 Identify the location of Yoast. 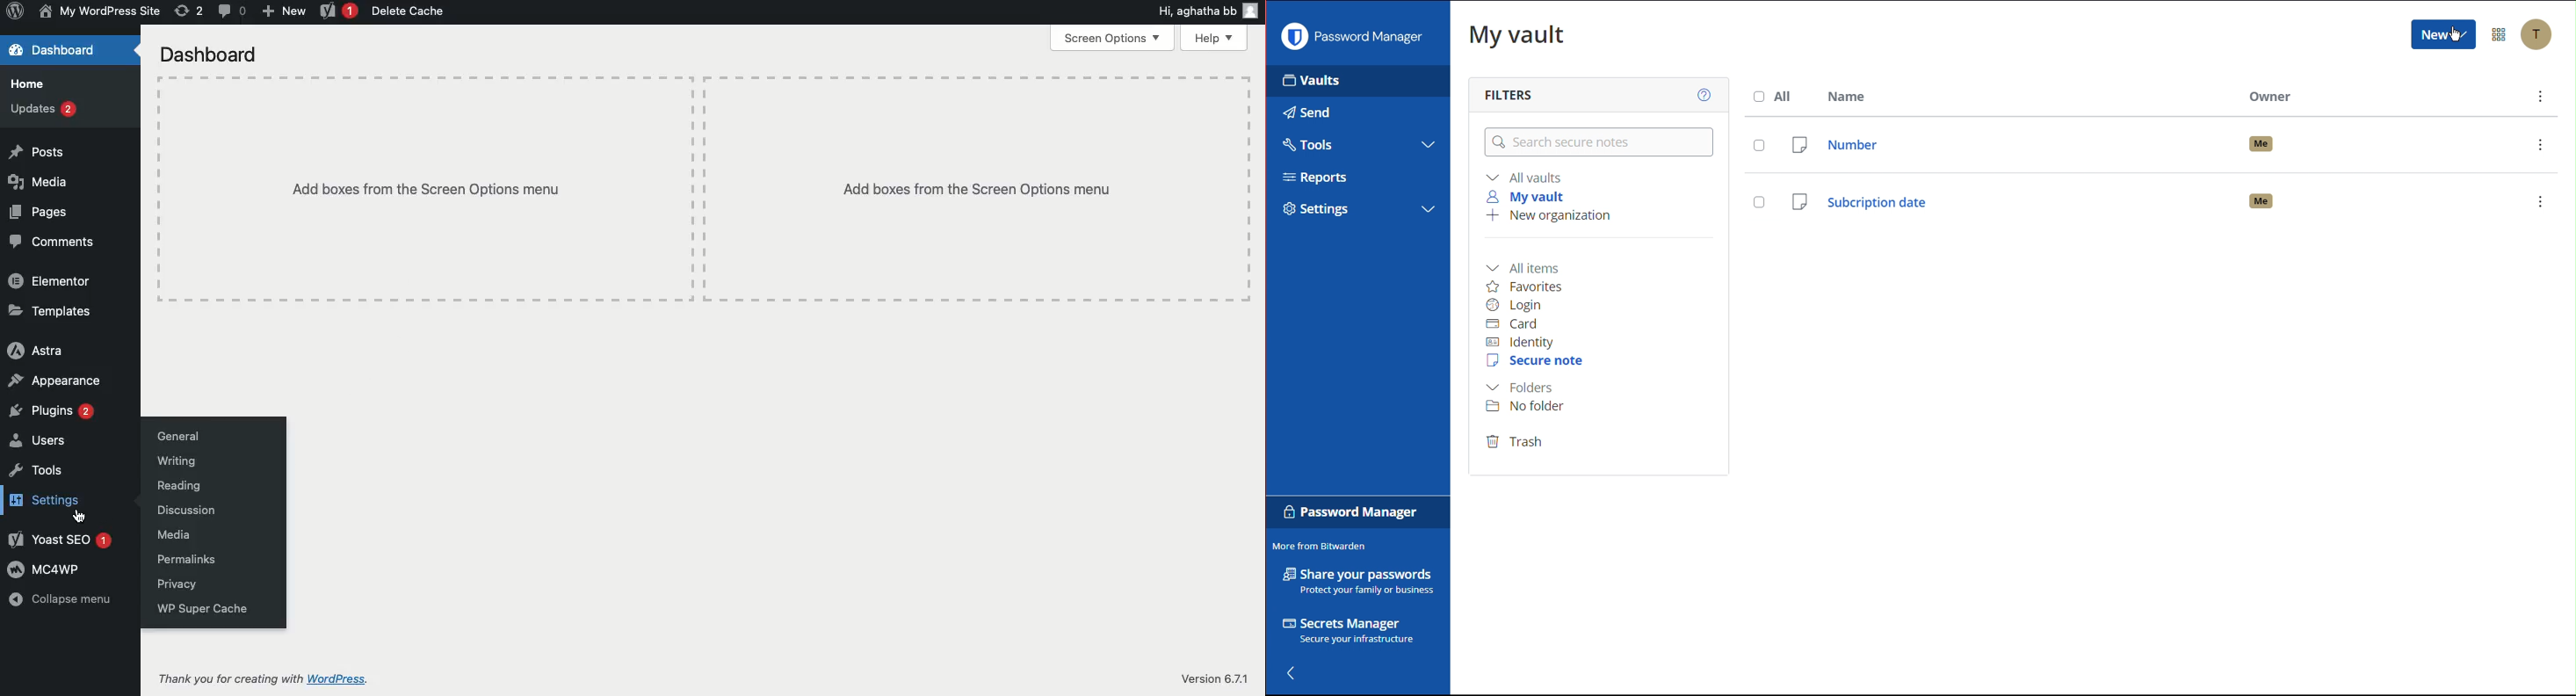
(62, 538).